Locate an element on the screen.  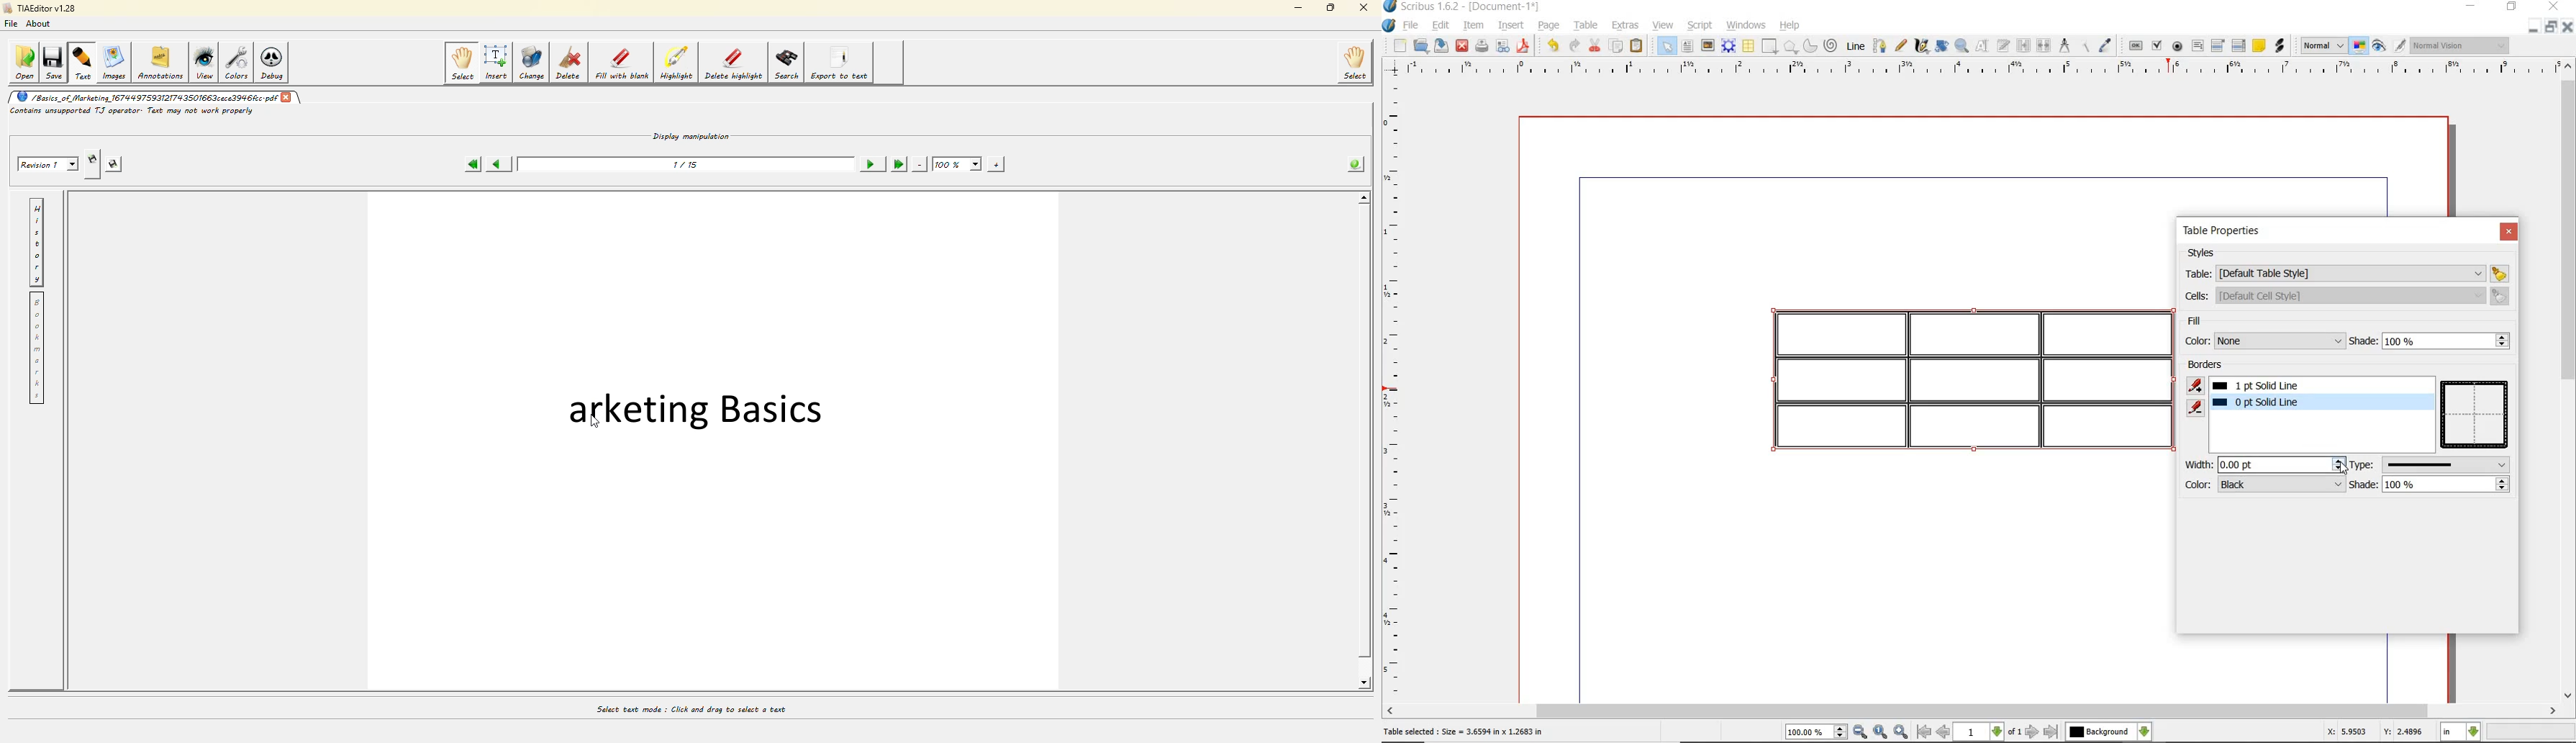
extras is located at coordinates (1626, 26).